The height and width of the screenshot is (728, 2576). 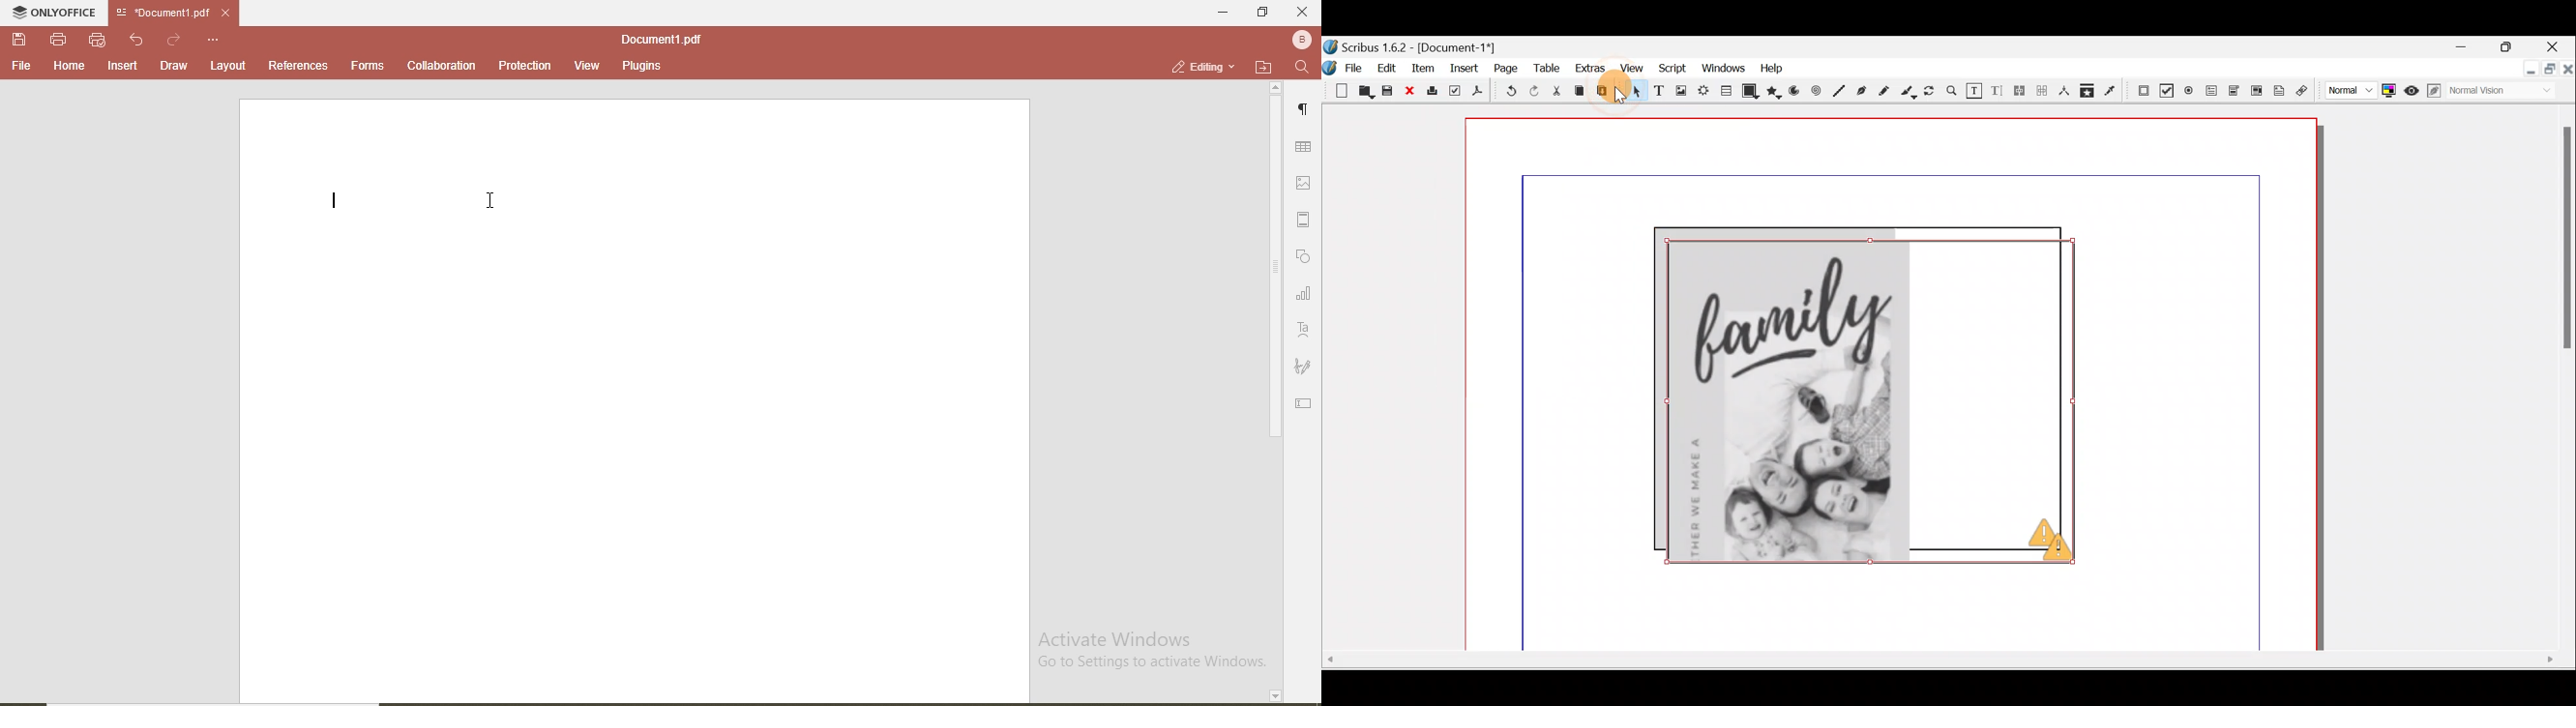 What do you see at coordinates (1423, 44) in the screenshot?
I see `Document name` at bounding box center [1423, 44].